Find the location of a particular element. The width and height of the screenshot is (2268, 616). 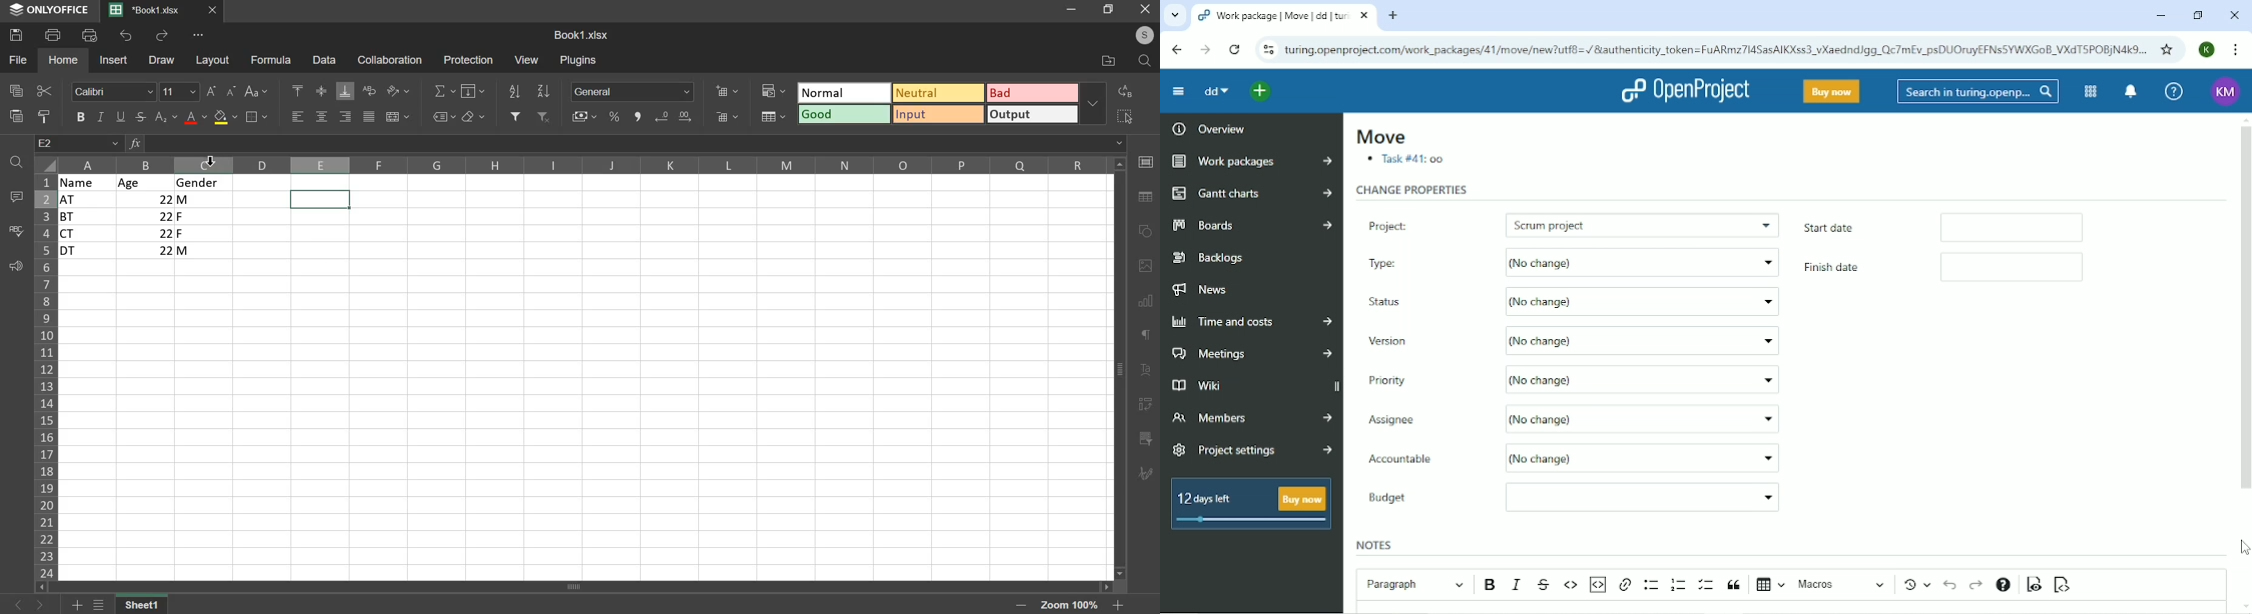

decrease decimal is located at coordinates (664, 116).